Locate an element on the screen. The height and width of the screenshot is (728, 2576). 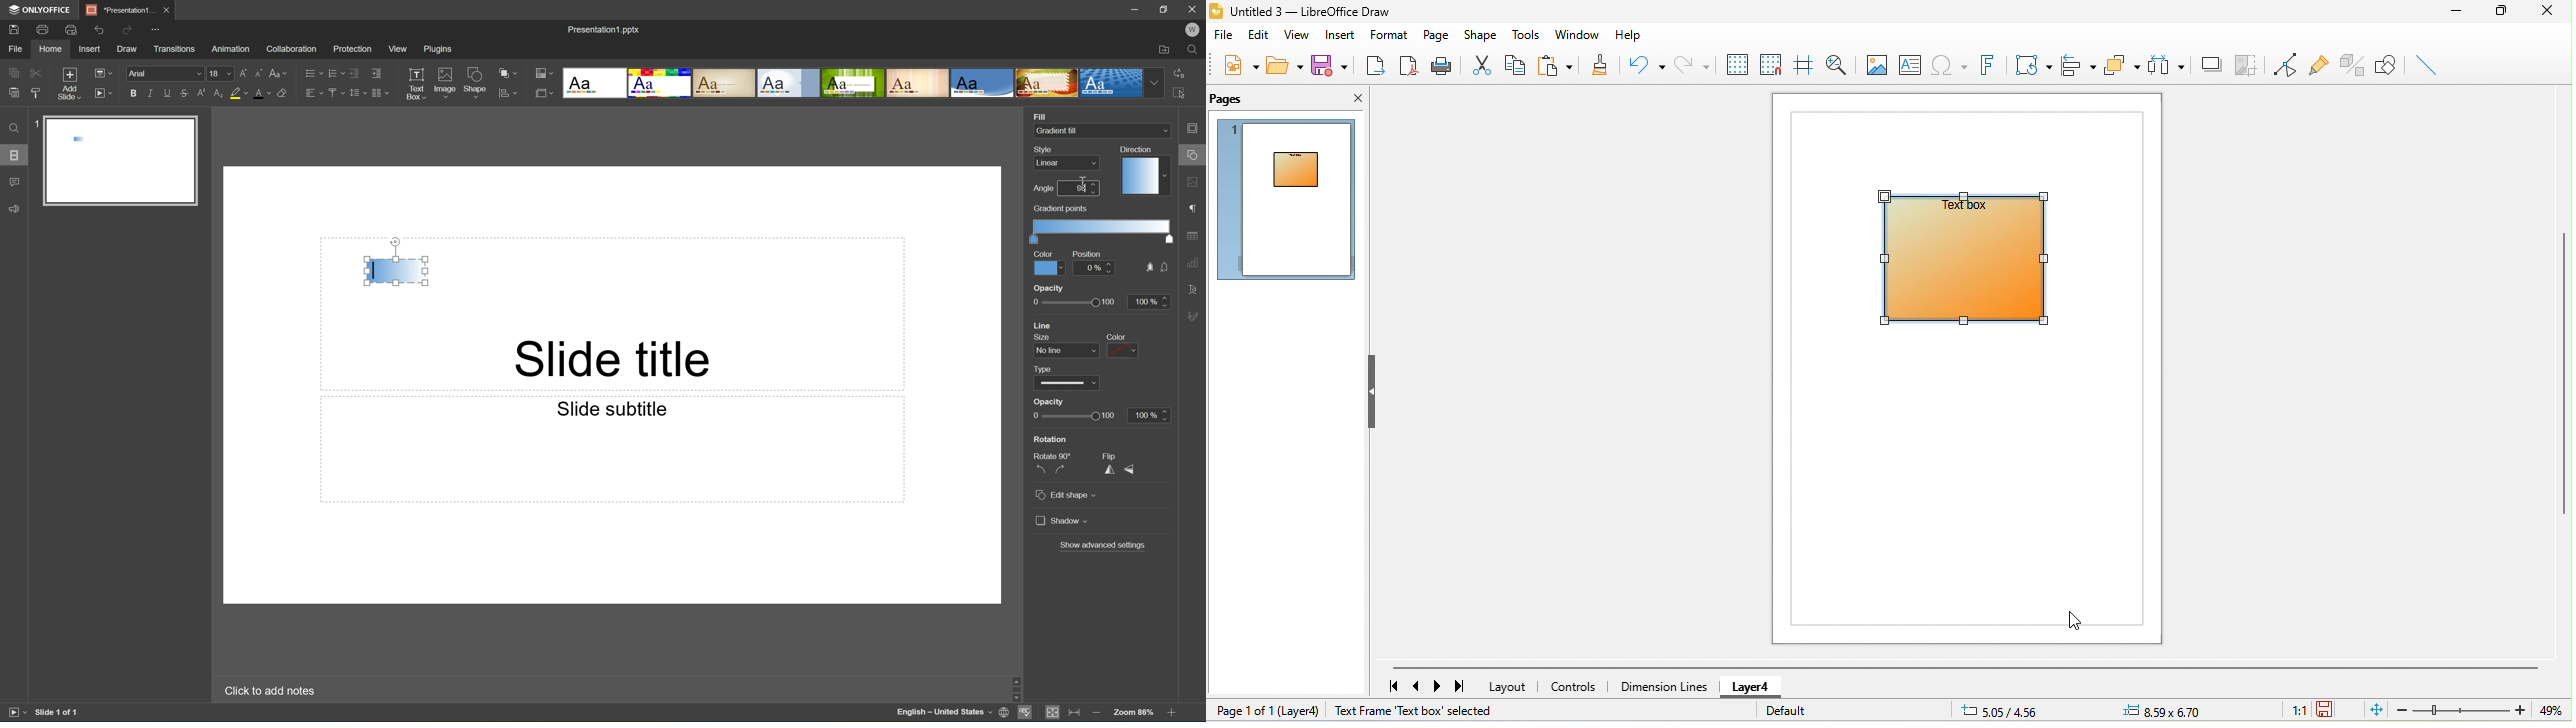
Highlight is located at coordinates (239, 94).